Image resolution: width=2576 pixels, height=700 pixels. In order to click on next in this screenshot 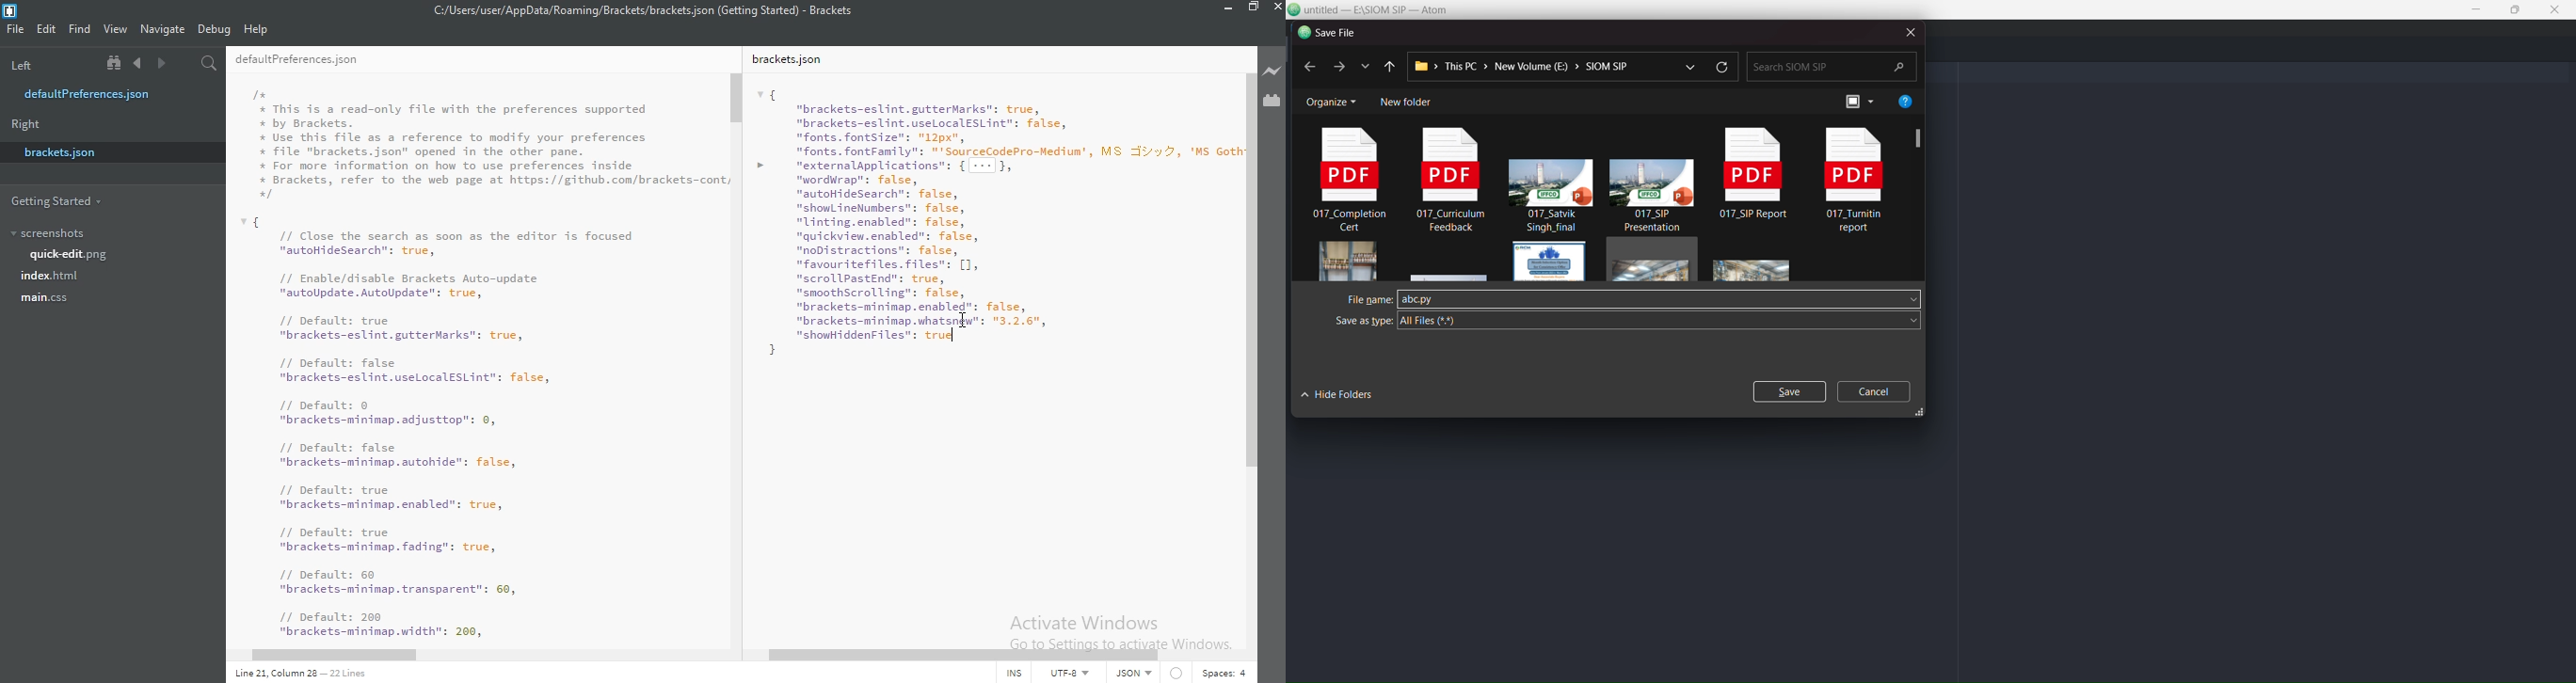, I will do `click(1338, 66)`.